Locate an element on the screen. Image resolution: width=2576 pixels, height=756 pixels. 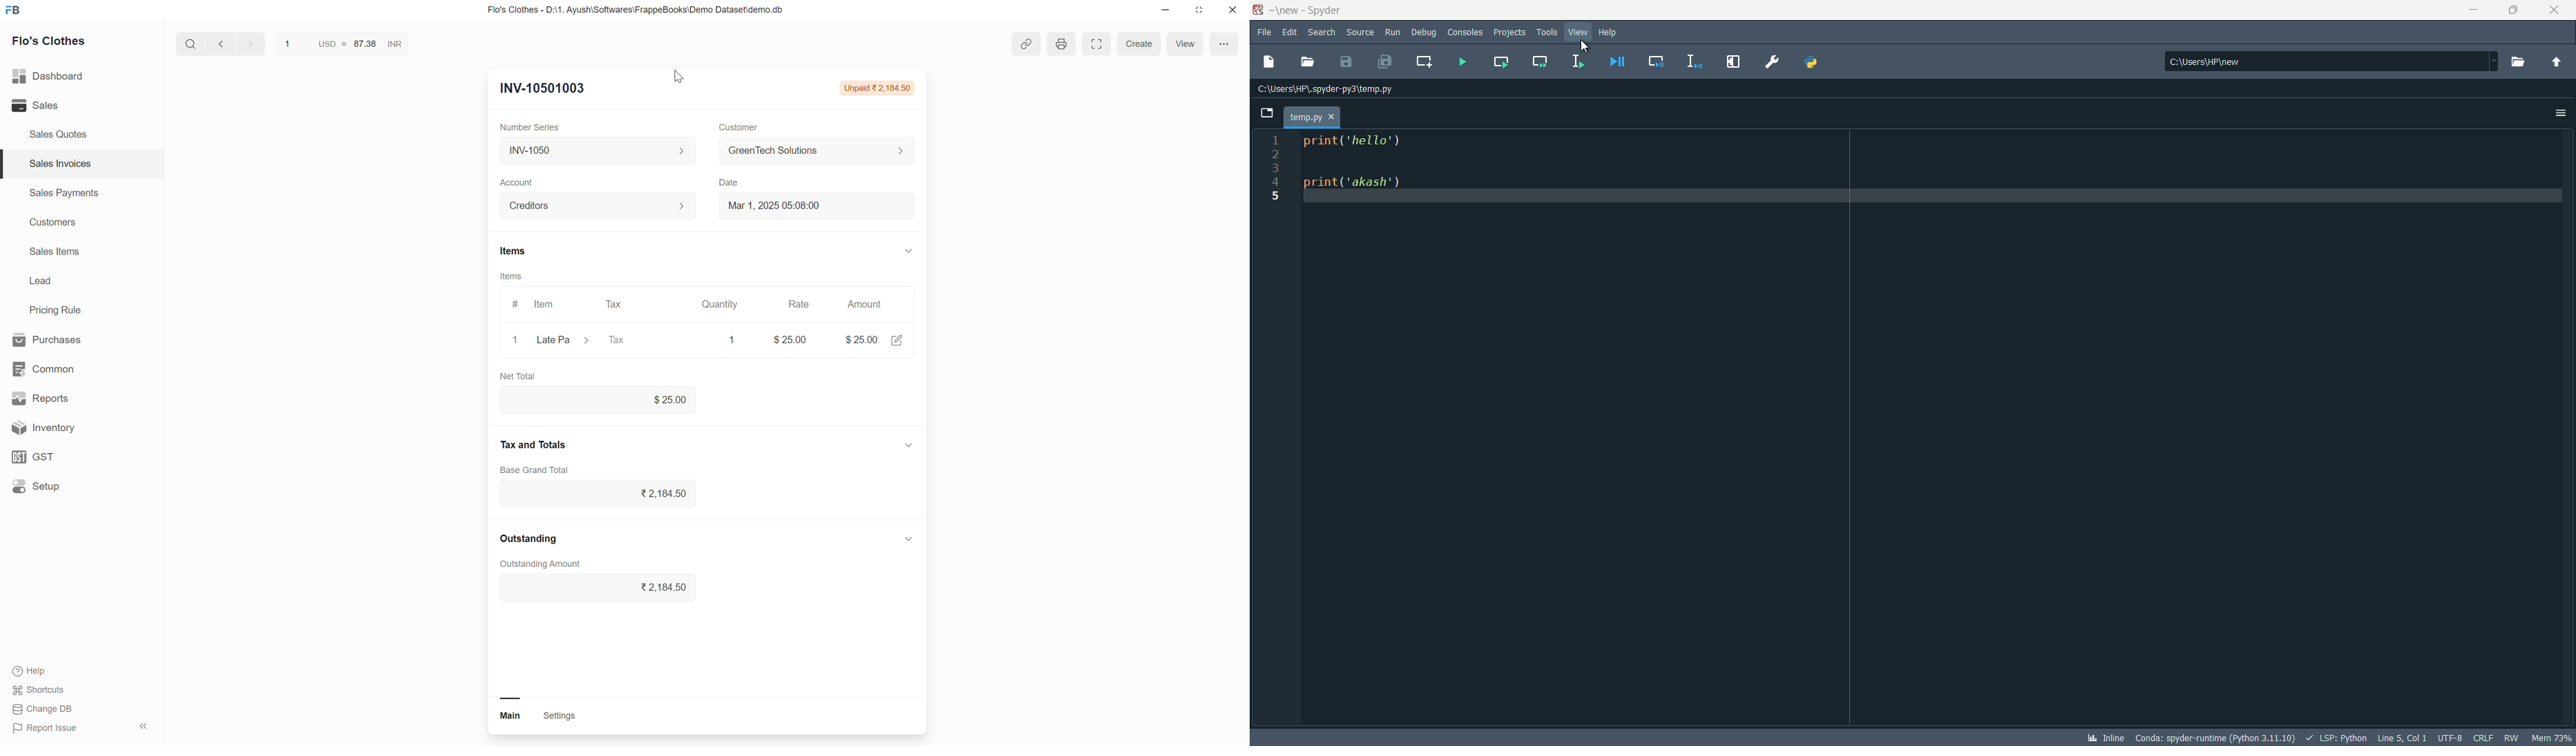
Rate is located at coordinates (800, 302).